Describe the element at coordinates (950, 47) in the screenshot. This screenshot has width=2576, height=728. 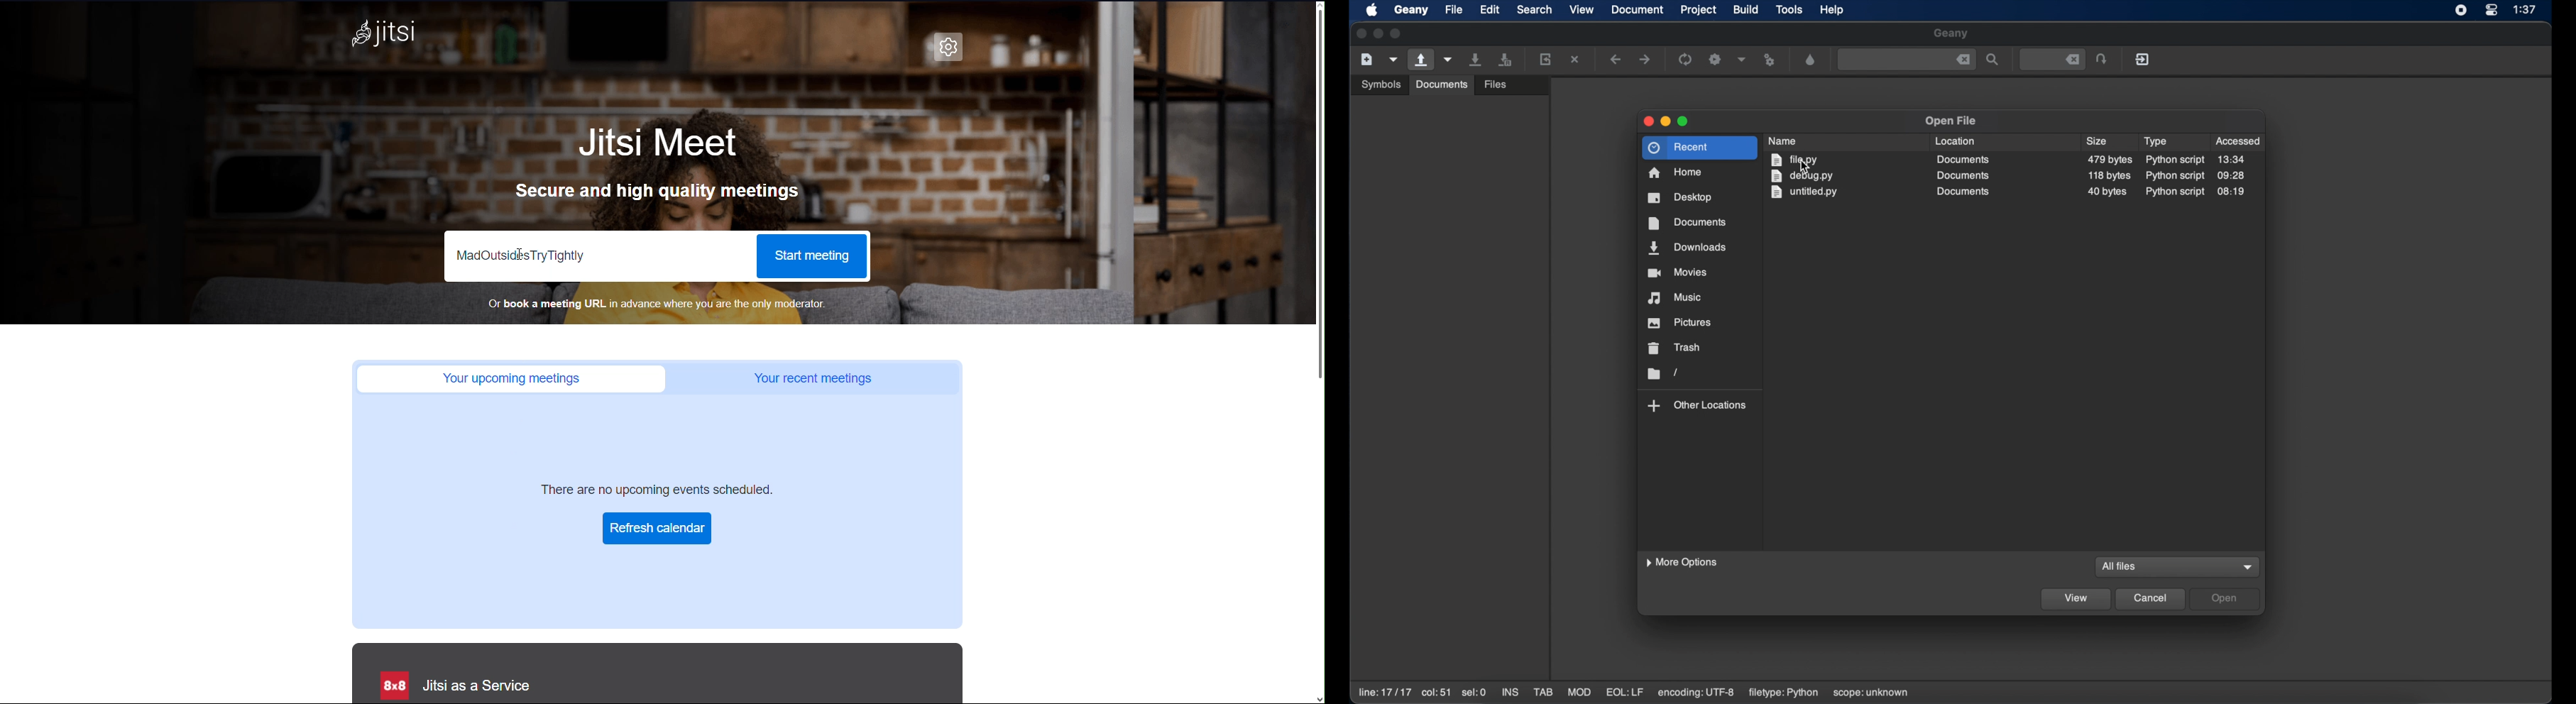
I see `Settings` at that location.